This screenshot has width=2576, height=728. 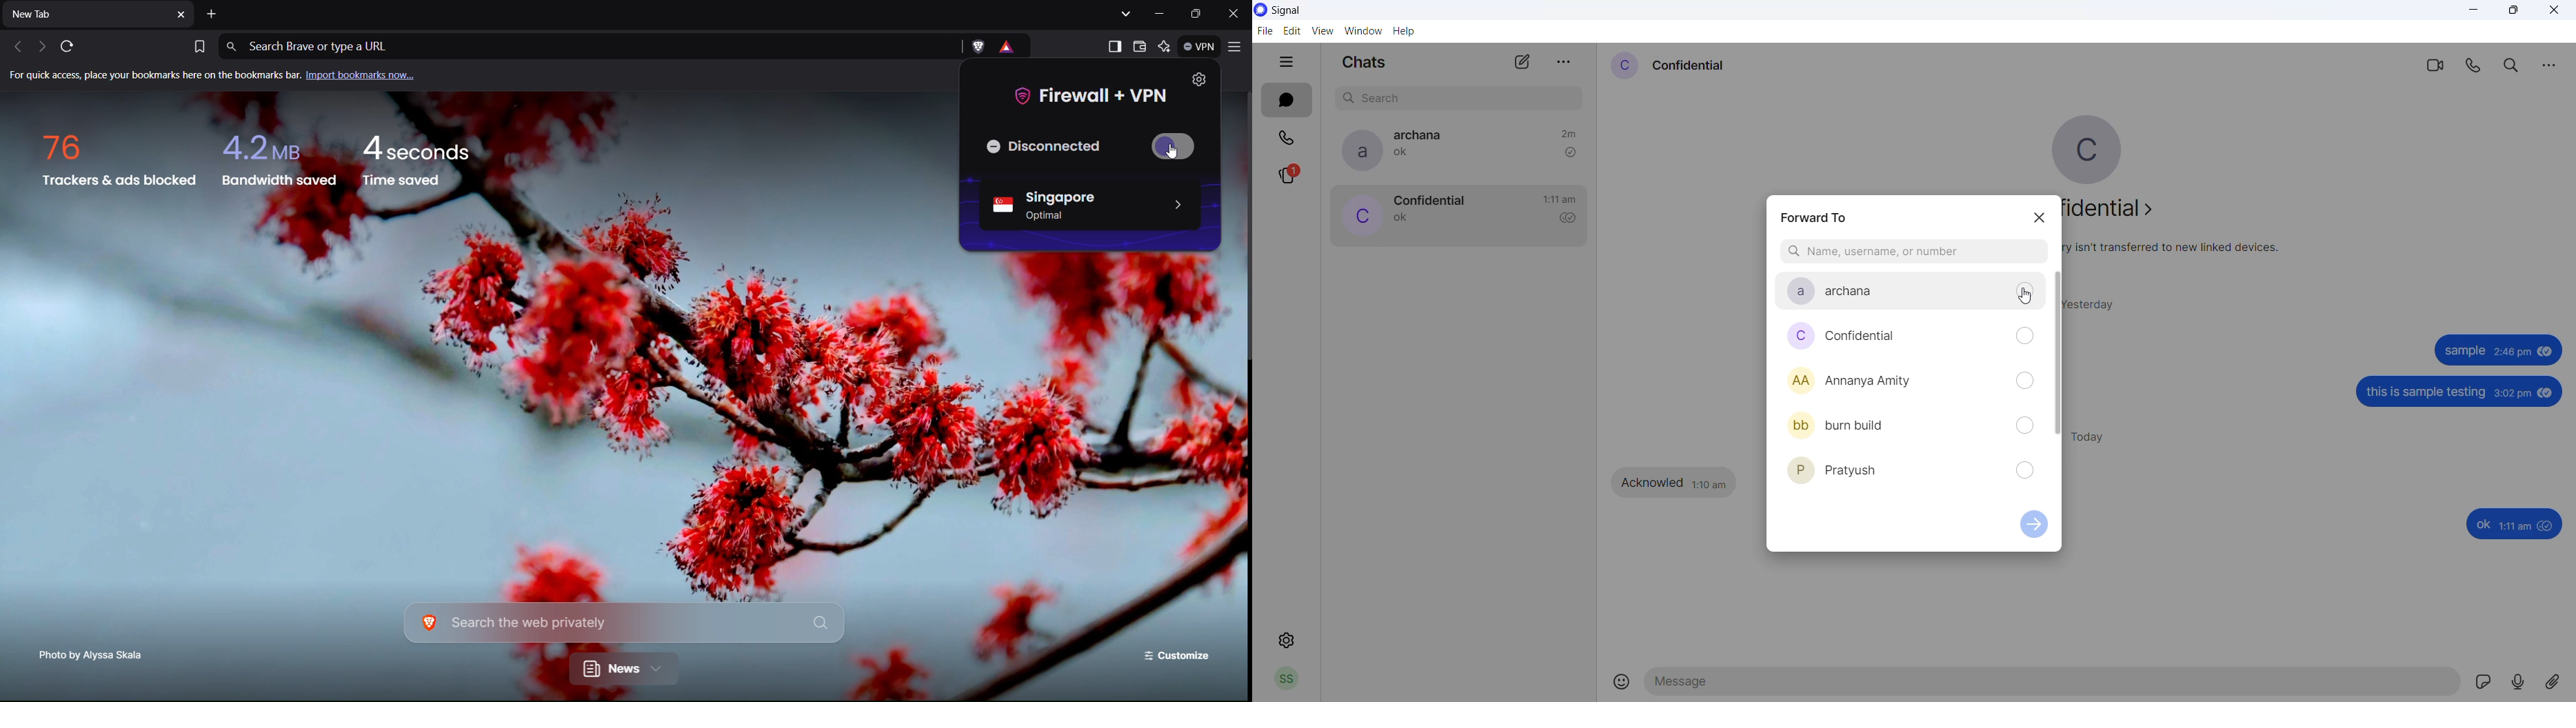 What do you see at coordinates (1560, 199) in the screenshot?
I see `last message time` at bounding box center [1560, 199].